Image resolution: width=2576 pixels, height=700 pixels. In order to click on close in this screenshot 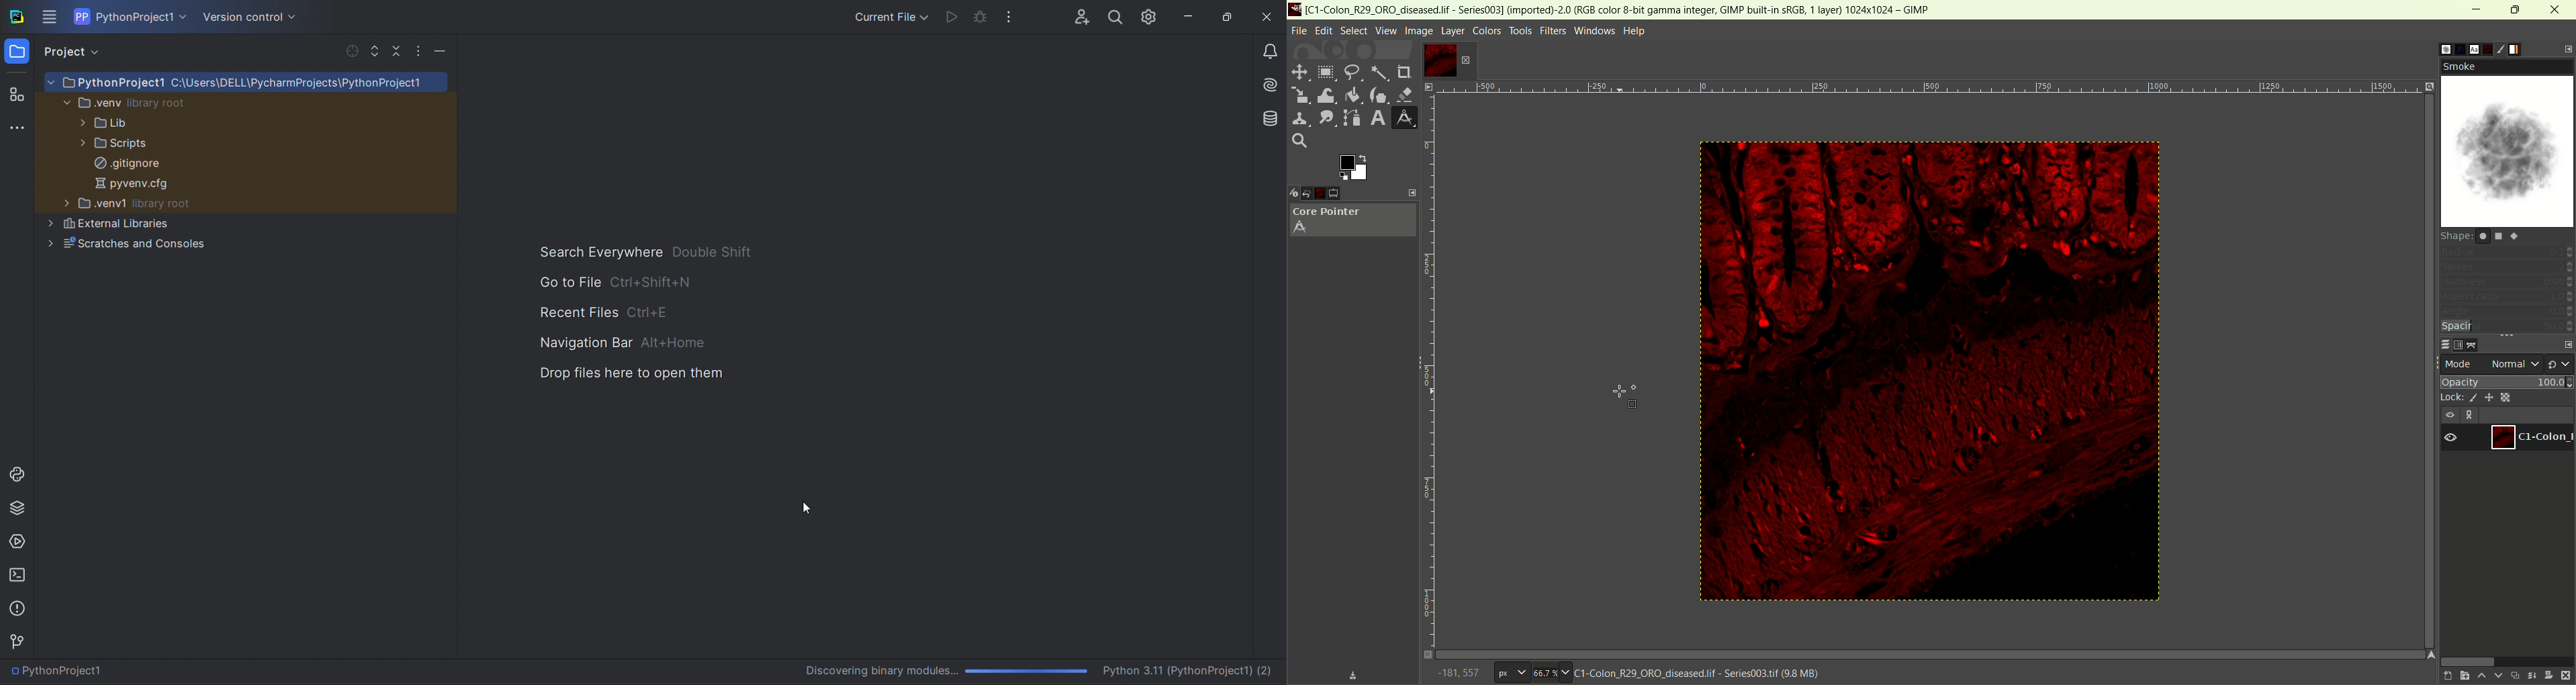, I will do `click(2557, 9)`.